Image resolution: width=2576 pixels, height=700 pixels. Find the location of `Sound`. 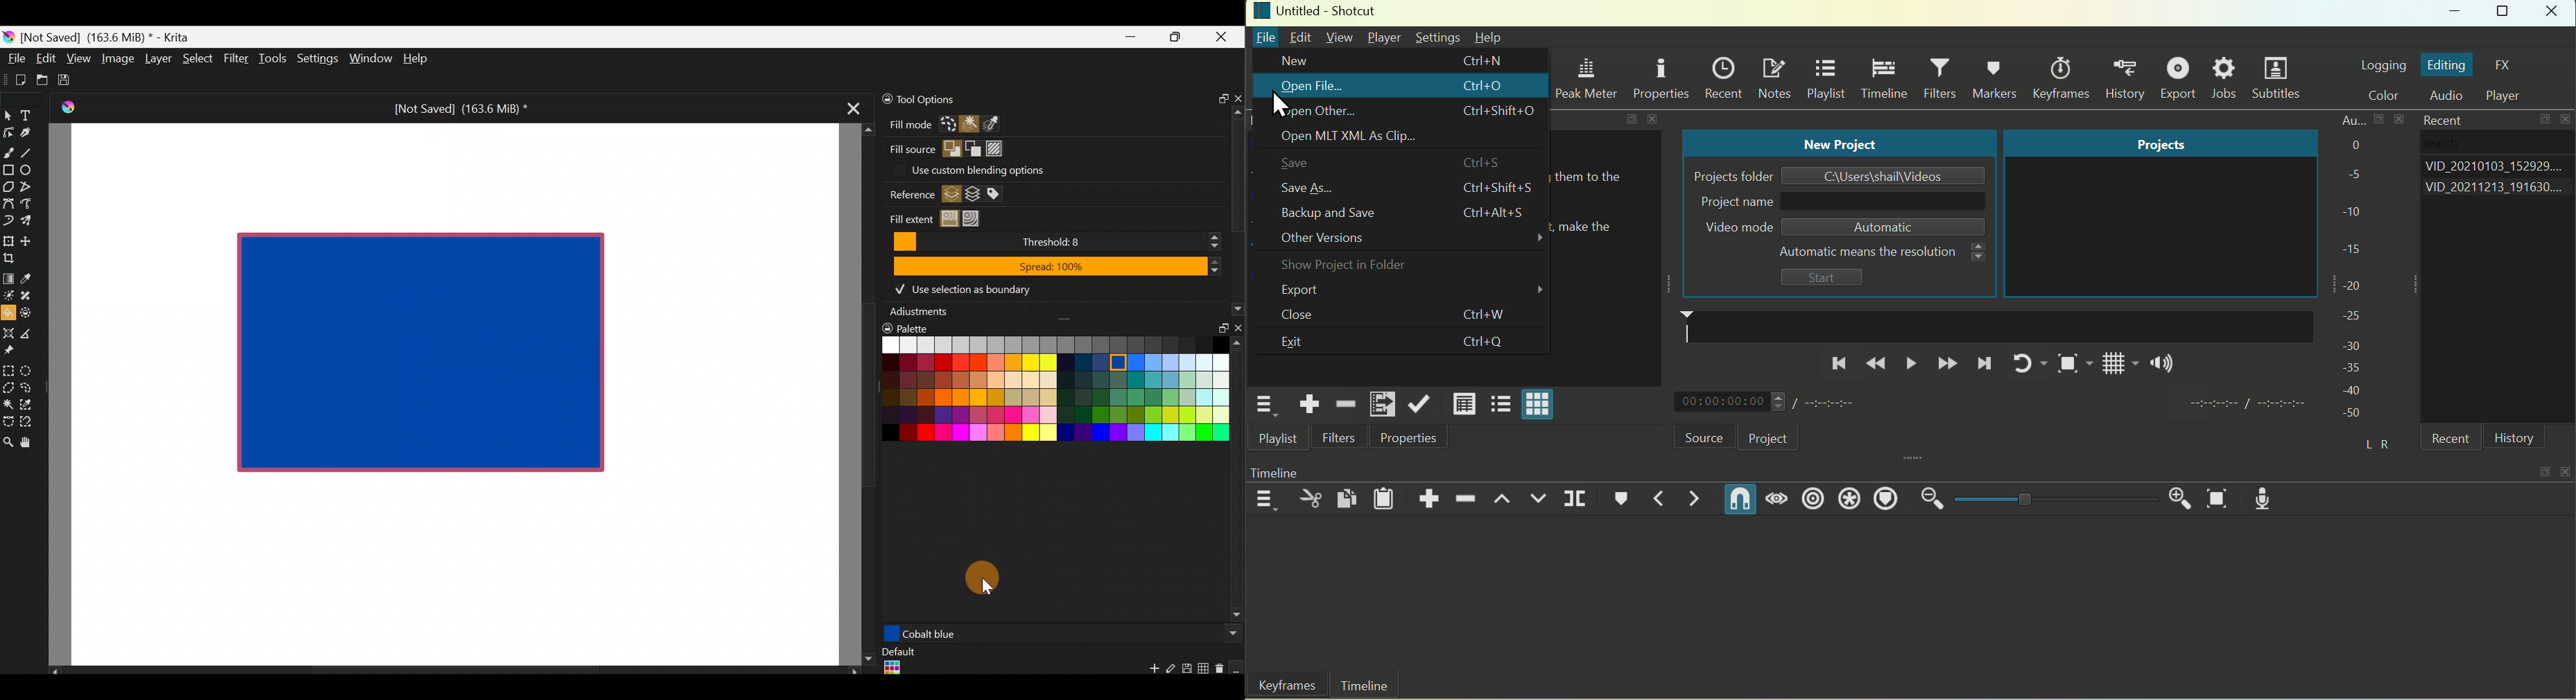

Sound is located at coordinates (2163, 366).